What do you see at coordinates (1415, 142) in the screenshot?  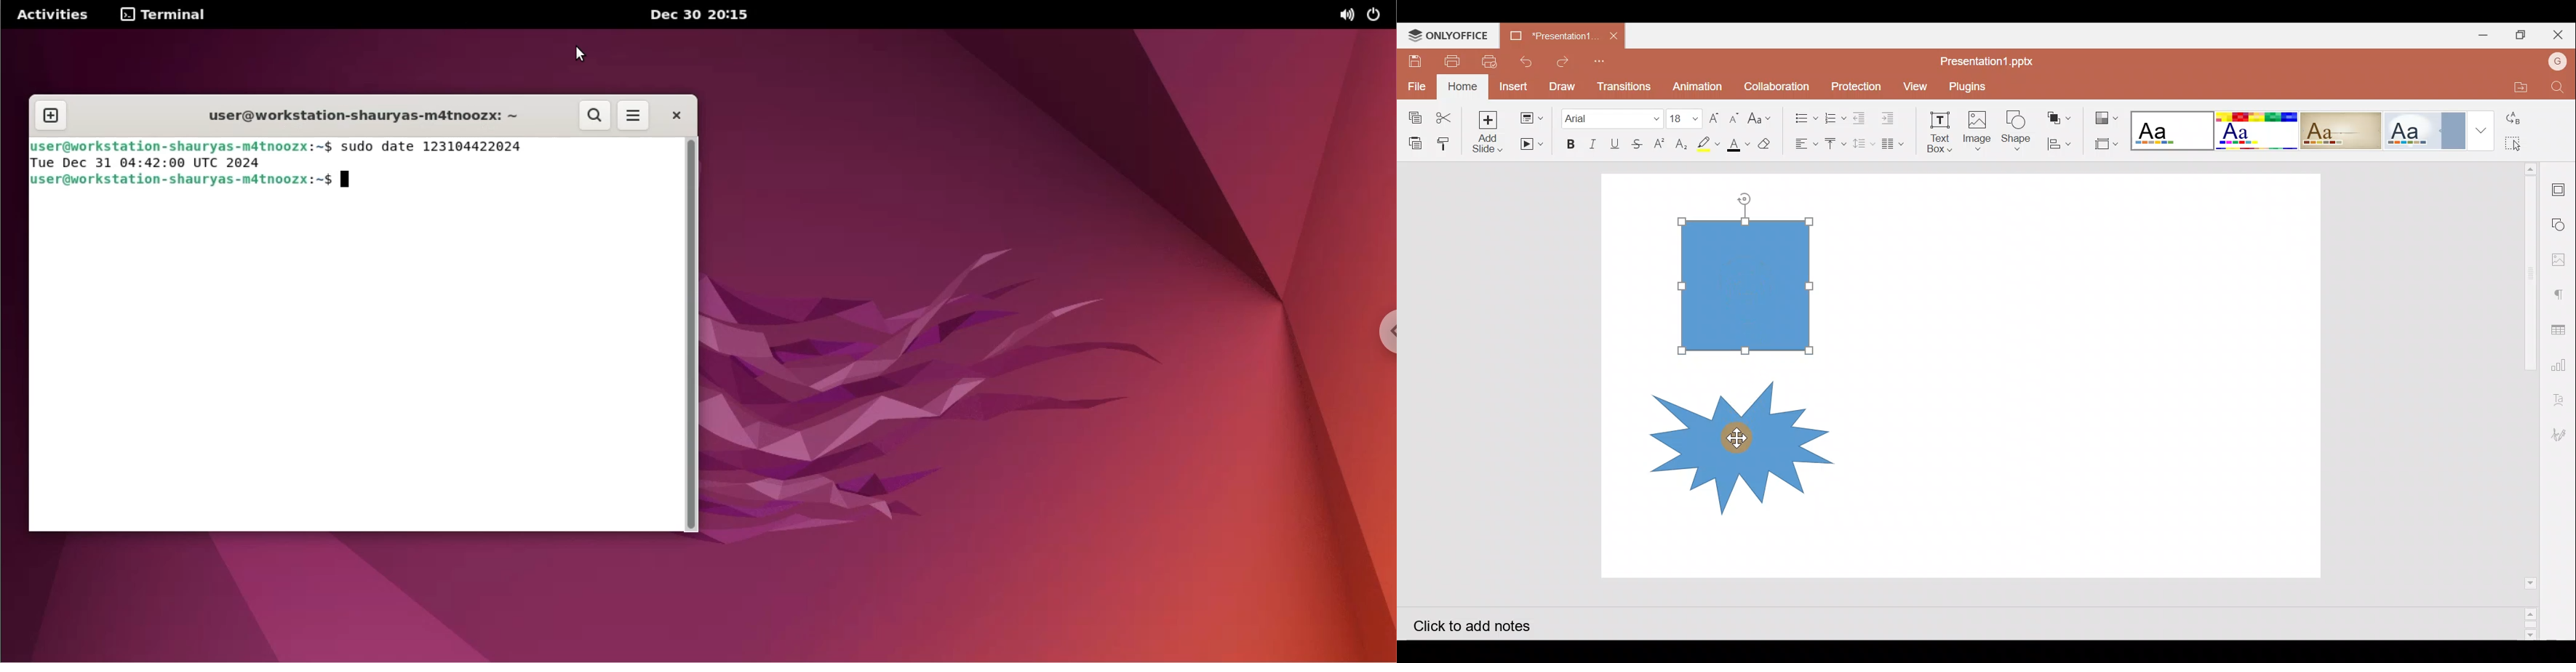 I see `Paste` at bounding box center [1415, 142].